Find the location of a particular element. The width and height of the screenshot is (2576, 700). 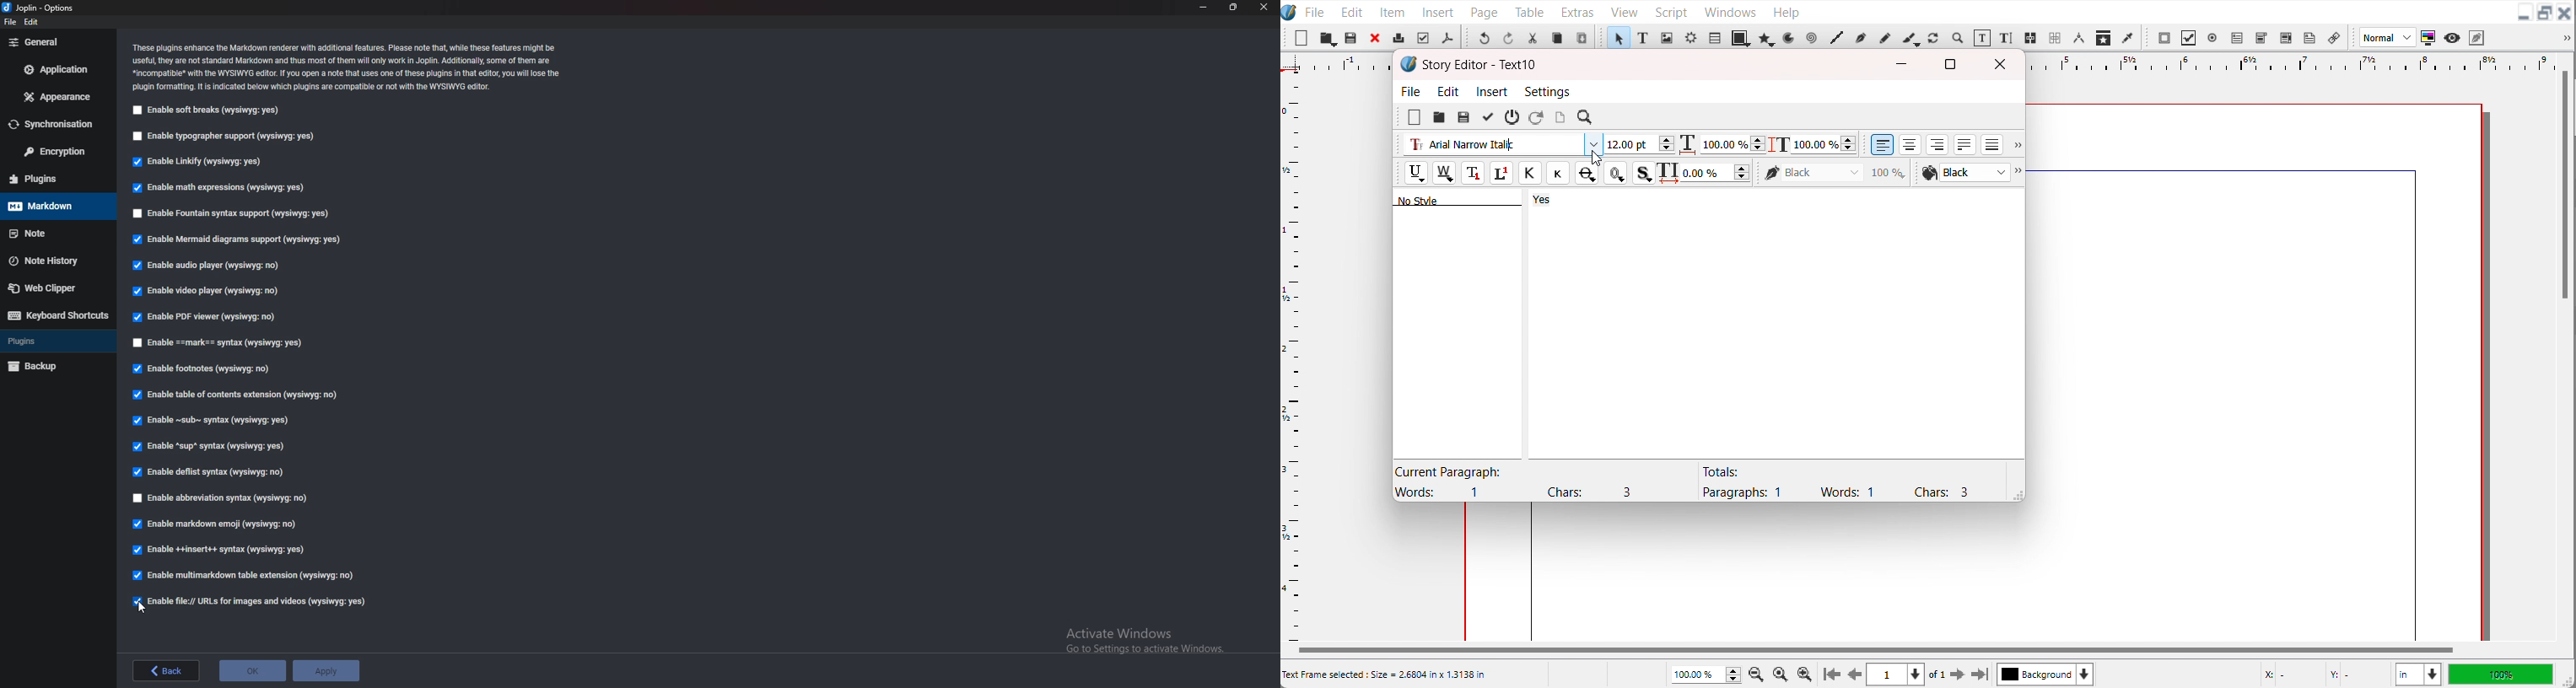

Enable mermaid diagrams is located at coordinates (238, 240).